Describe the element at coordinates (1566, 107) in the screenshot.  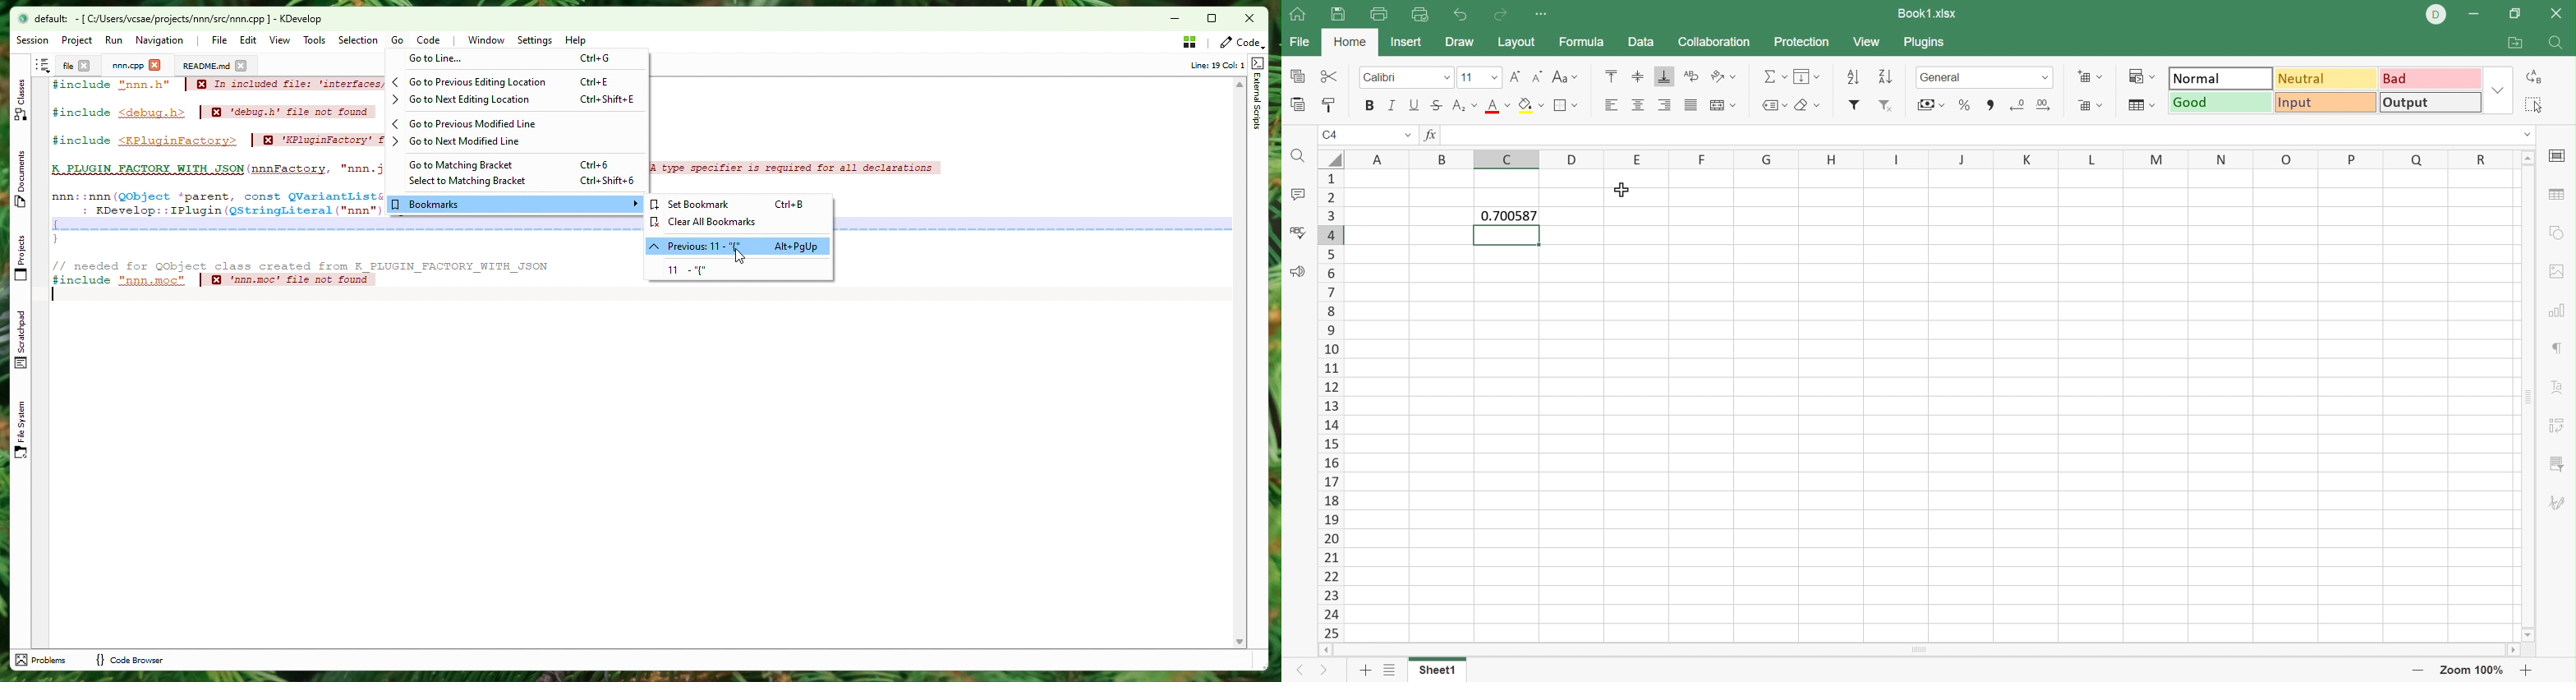
I see `Borders` at that location.